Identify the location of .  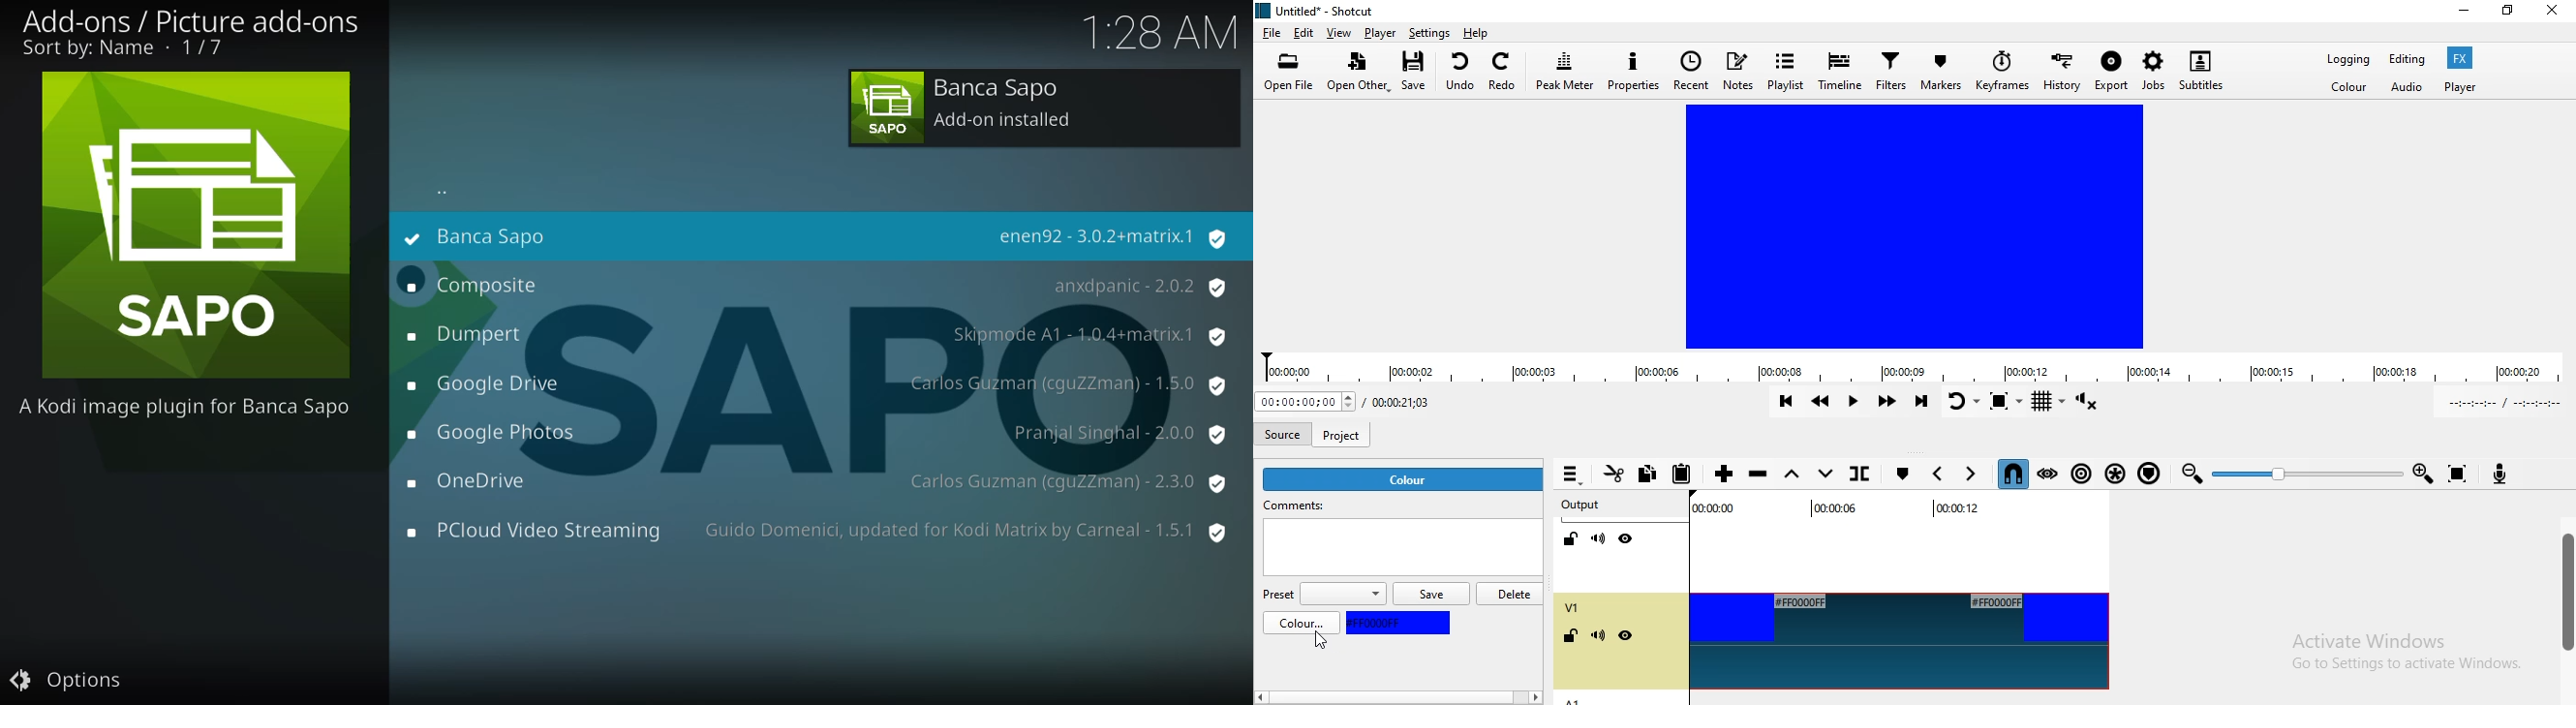
(2308, 474).